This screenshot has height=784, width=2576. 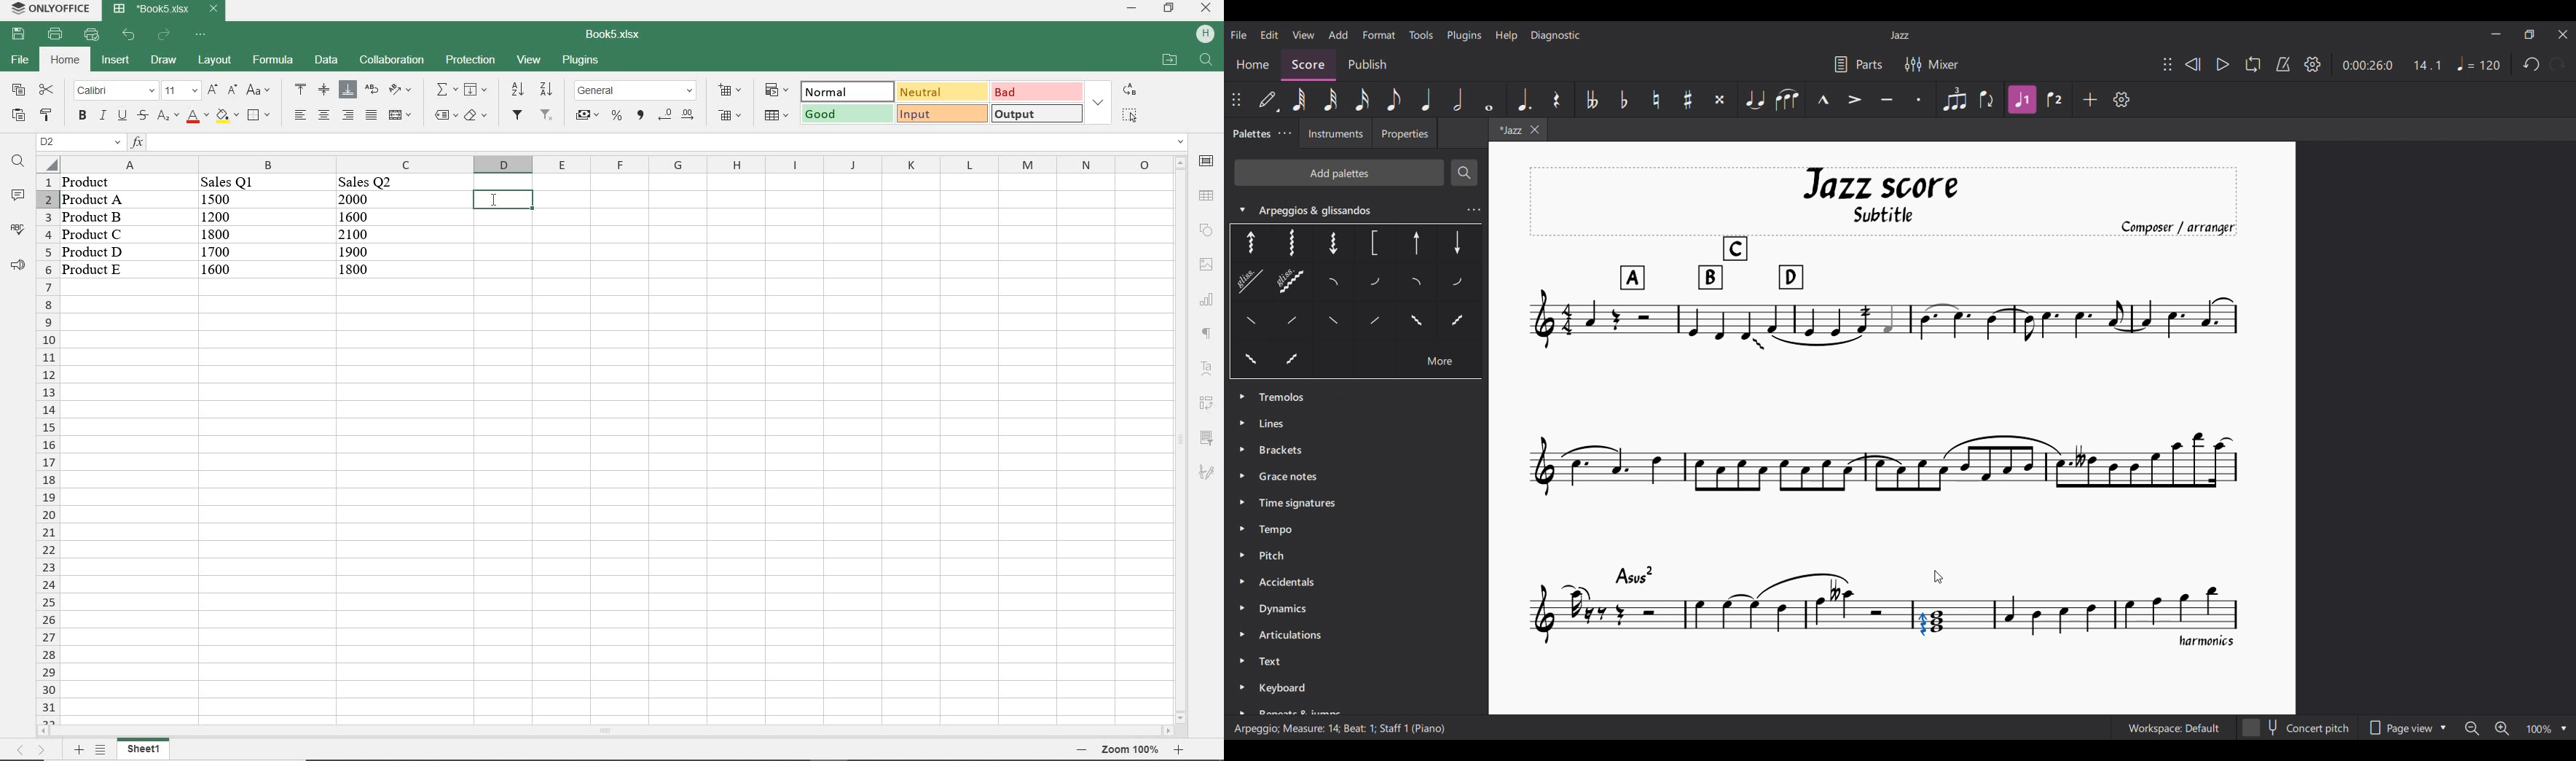 What do you see at coordinates (115, 61) in the screenshot?
I see `insert` at bounding box center [115, 61].